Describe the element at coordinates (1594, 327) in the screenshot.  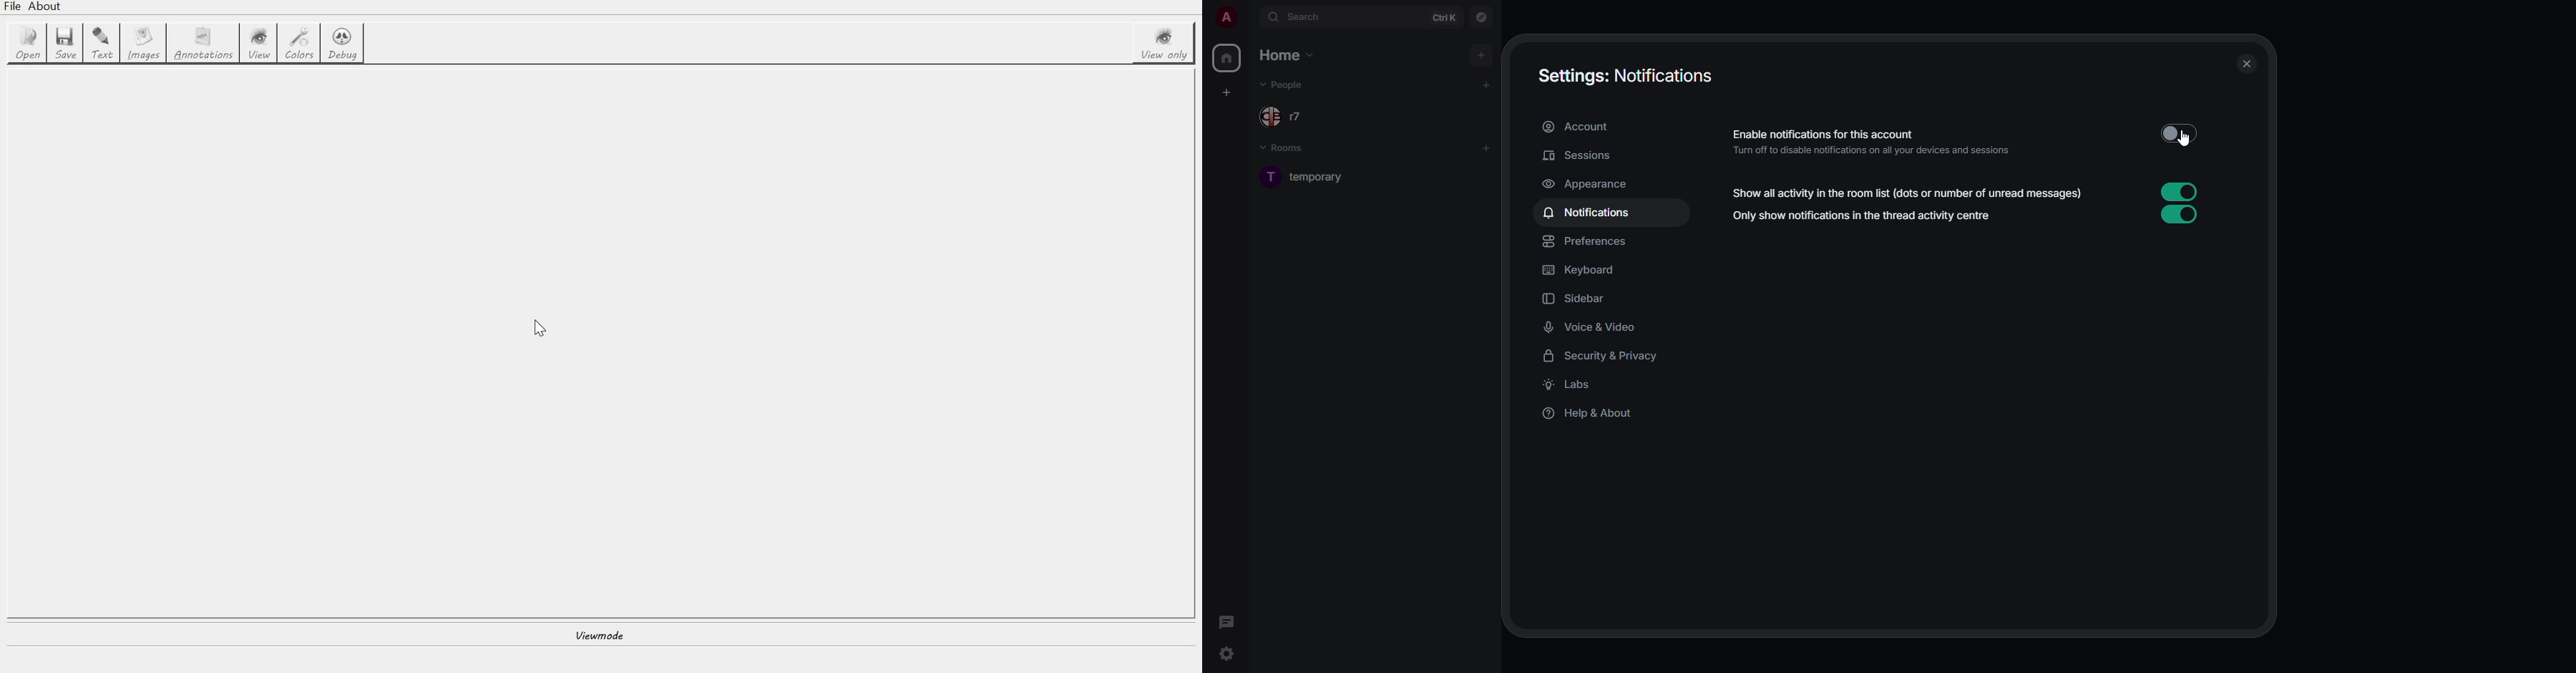
I see `voice & video` at that location.